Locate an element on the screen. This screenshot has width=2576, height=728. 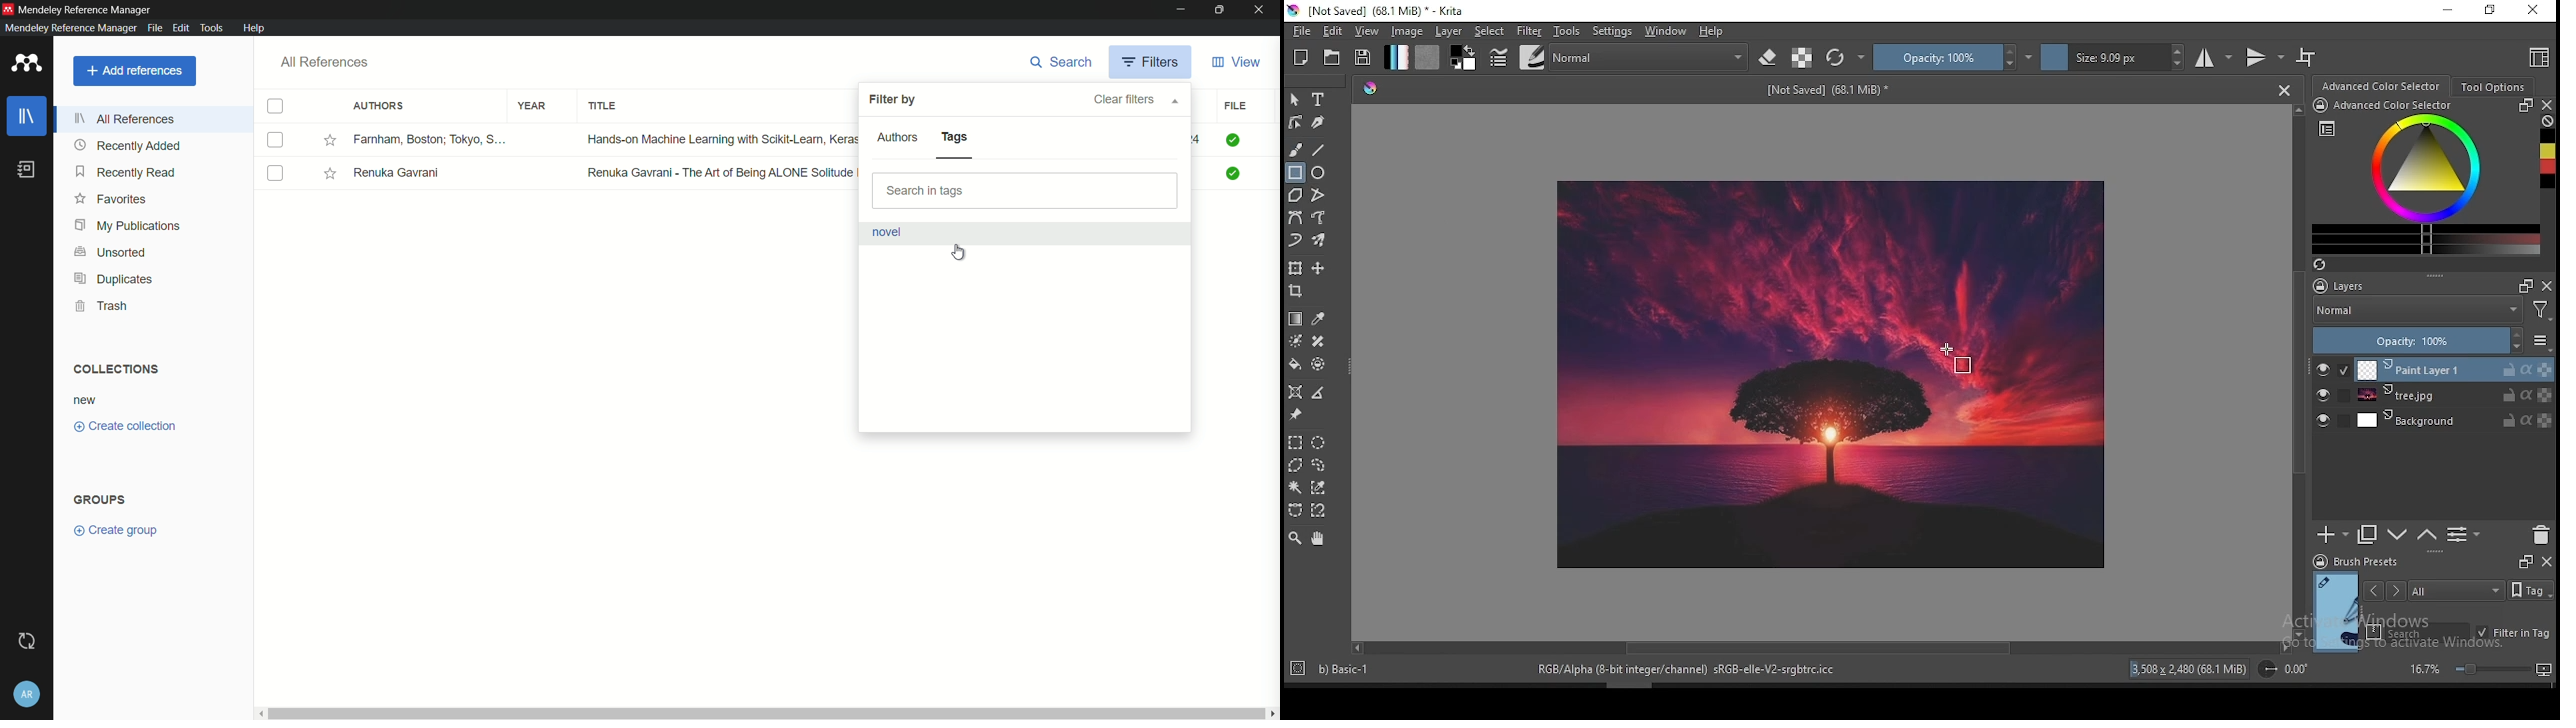
move layer one step up is located at coordinates (2425, 535).